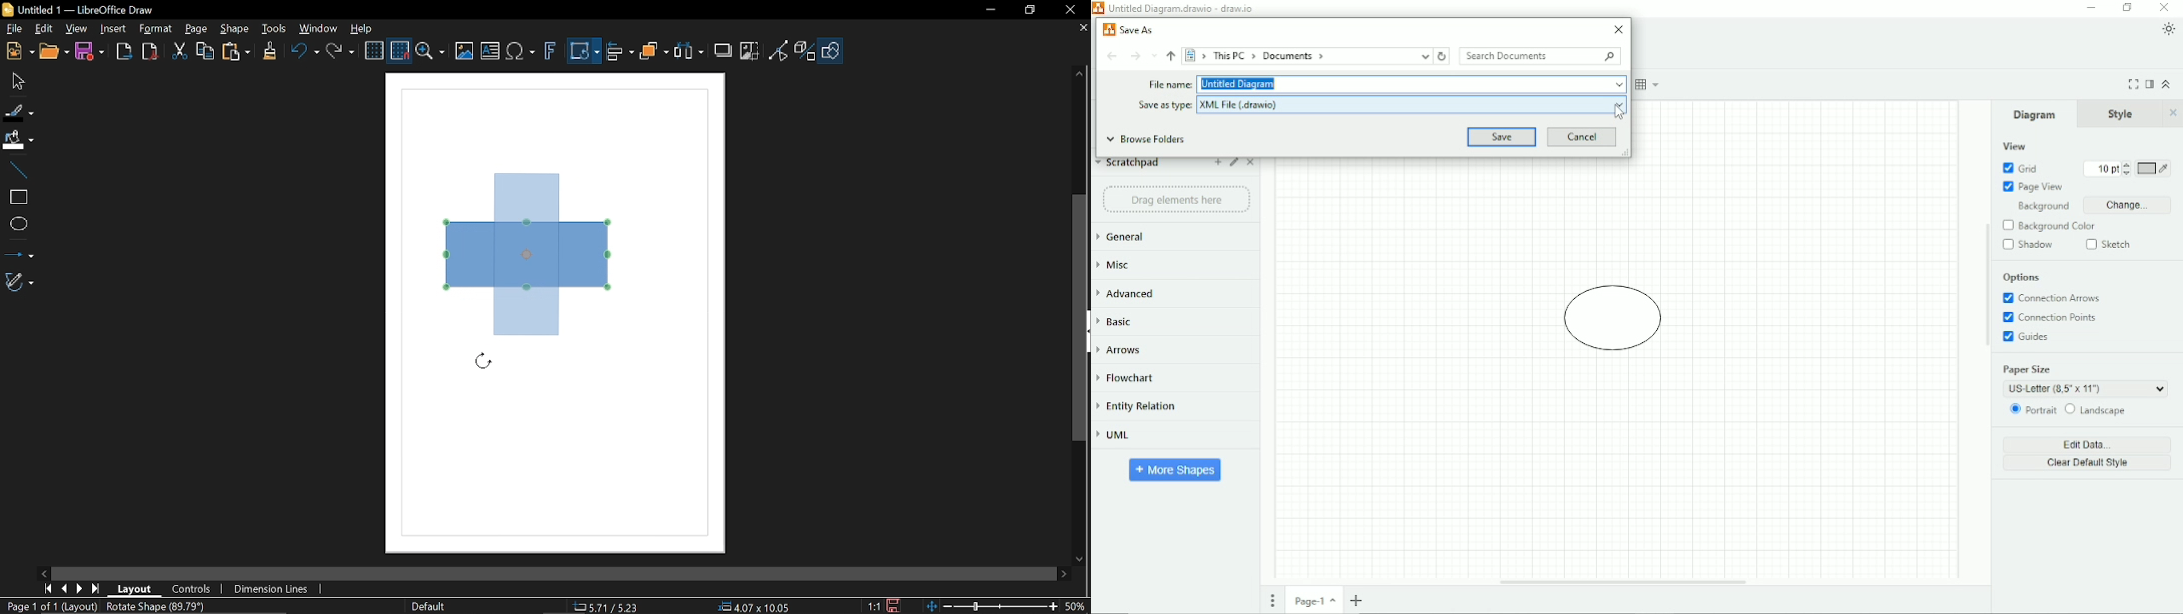  Describe the element at coordinates (779, 52) in the screenshot. I see `Toggle ` at that location.